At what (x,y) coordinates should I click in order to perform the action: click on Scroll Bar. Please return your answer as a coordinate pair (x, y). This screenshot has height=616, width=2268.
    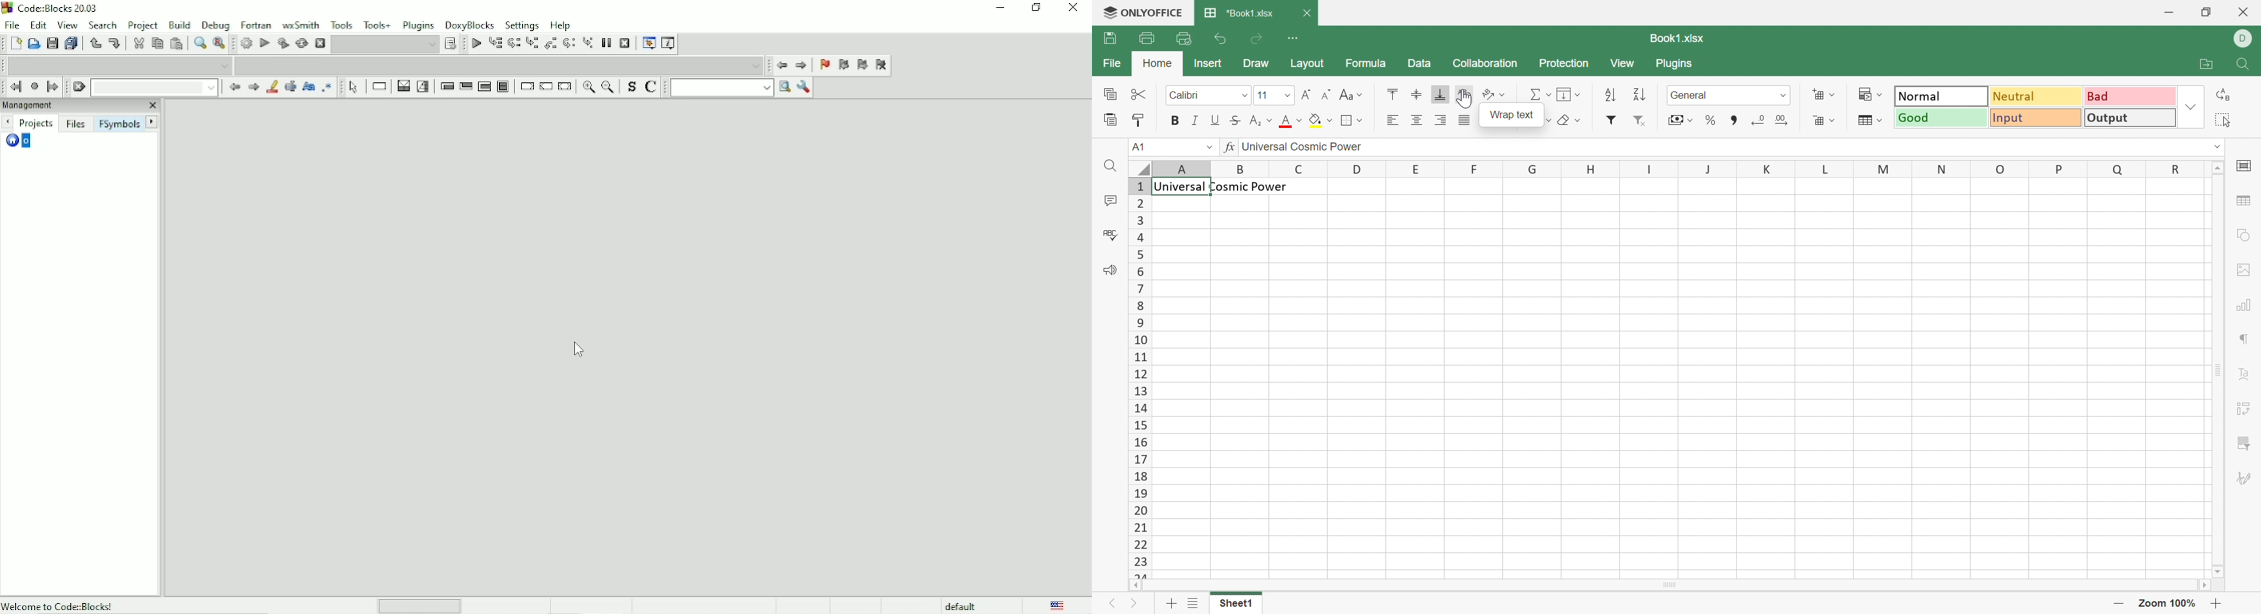
    Looking at the image, I should click on (2221, 376).